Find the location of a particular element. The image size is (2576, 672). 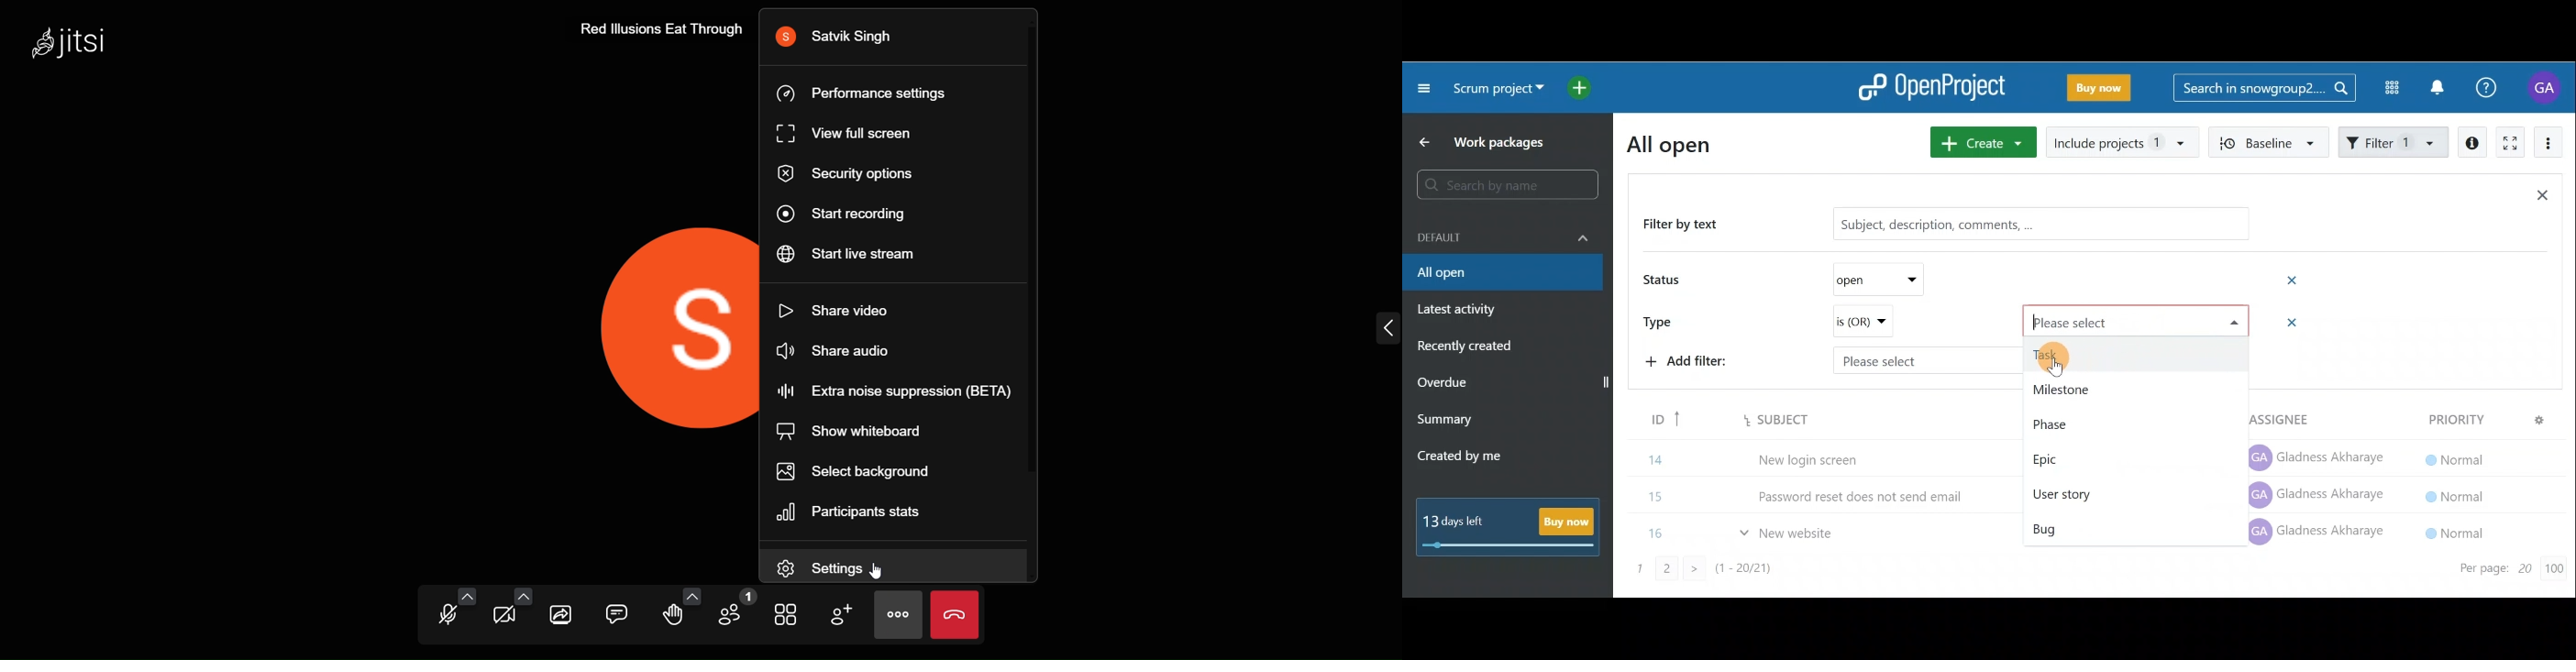

Created by me is located at coordinates (1470, 458).